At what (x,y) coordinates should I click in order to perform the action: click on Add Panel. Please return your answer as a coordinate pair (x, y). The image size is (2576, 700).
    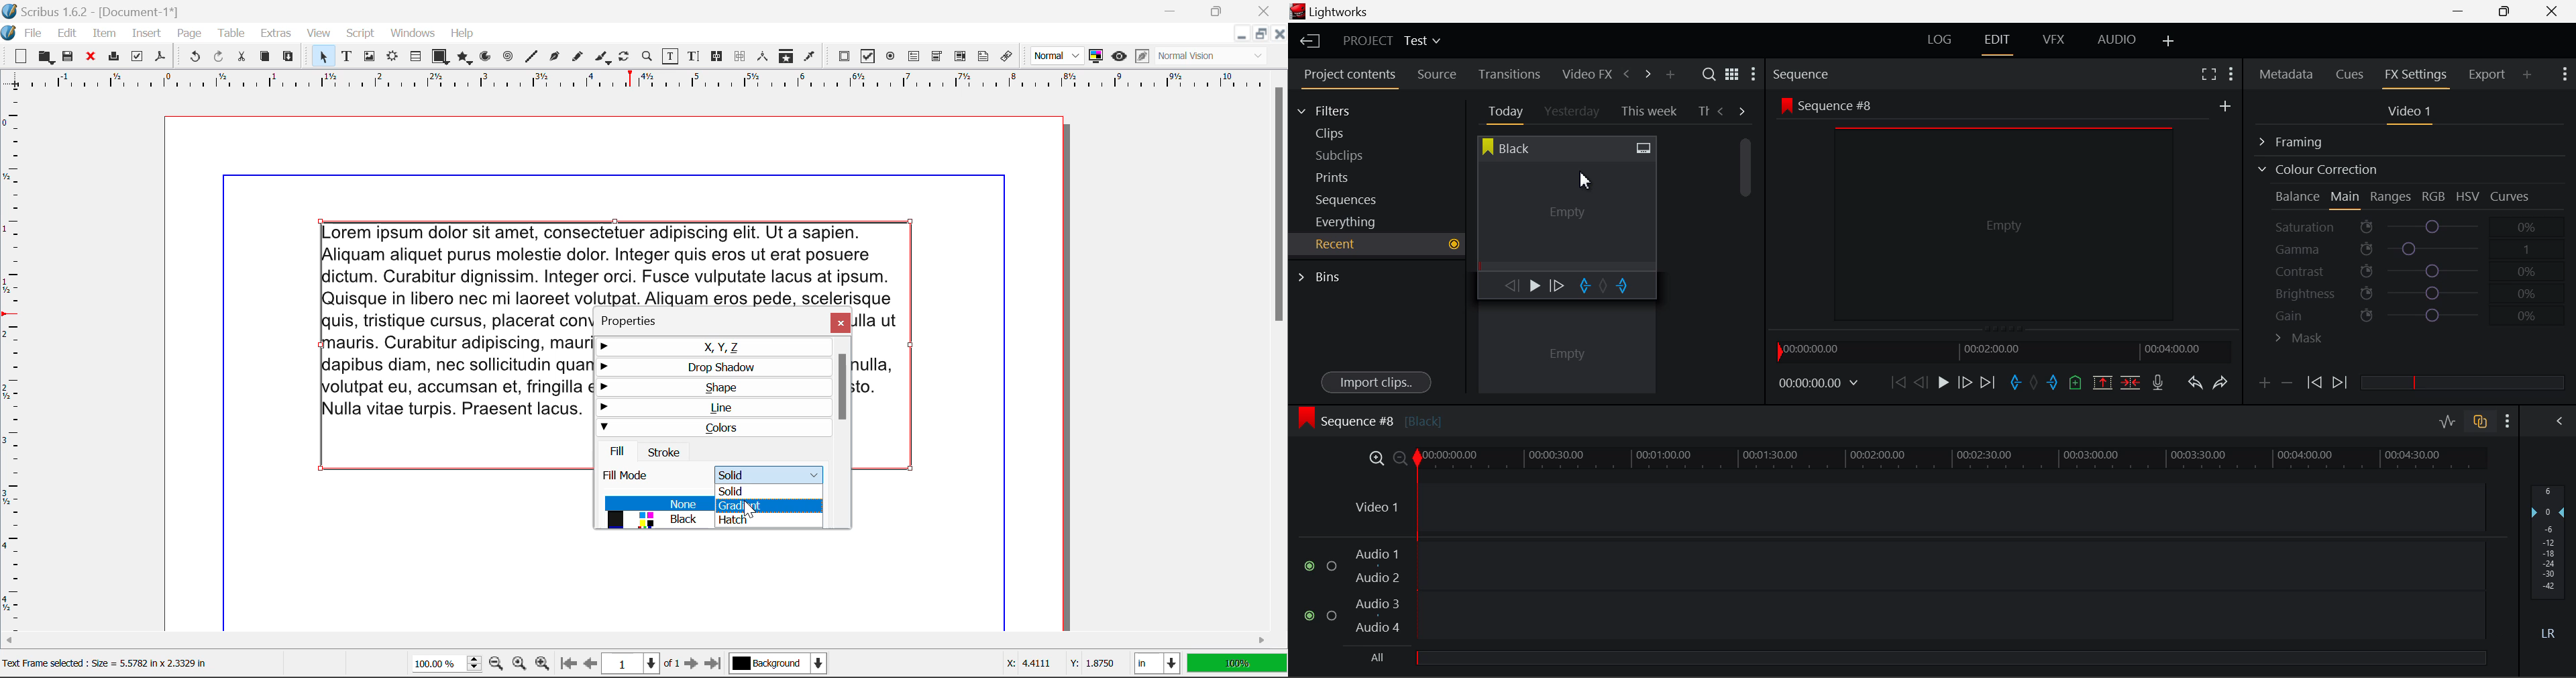
    Looking at the image, I should click on (1670, 75).